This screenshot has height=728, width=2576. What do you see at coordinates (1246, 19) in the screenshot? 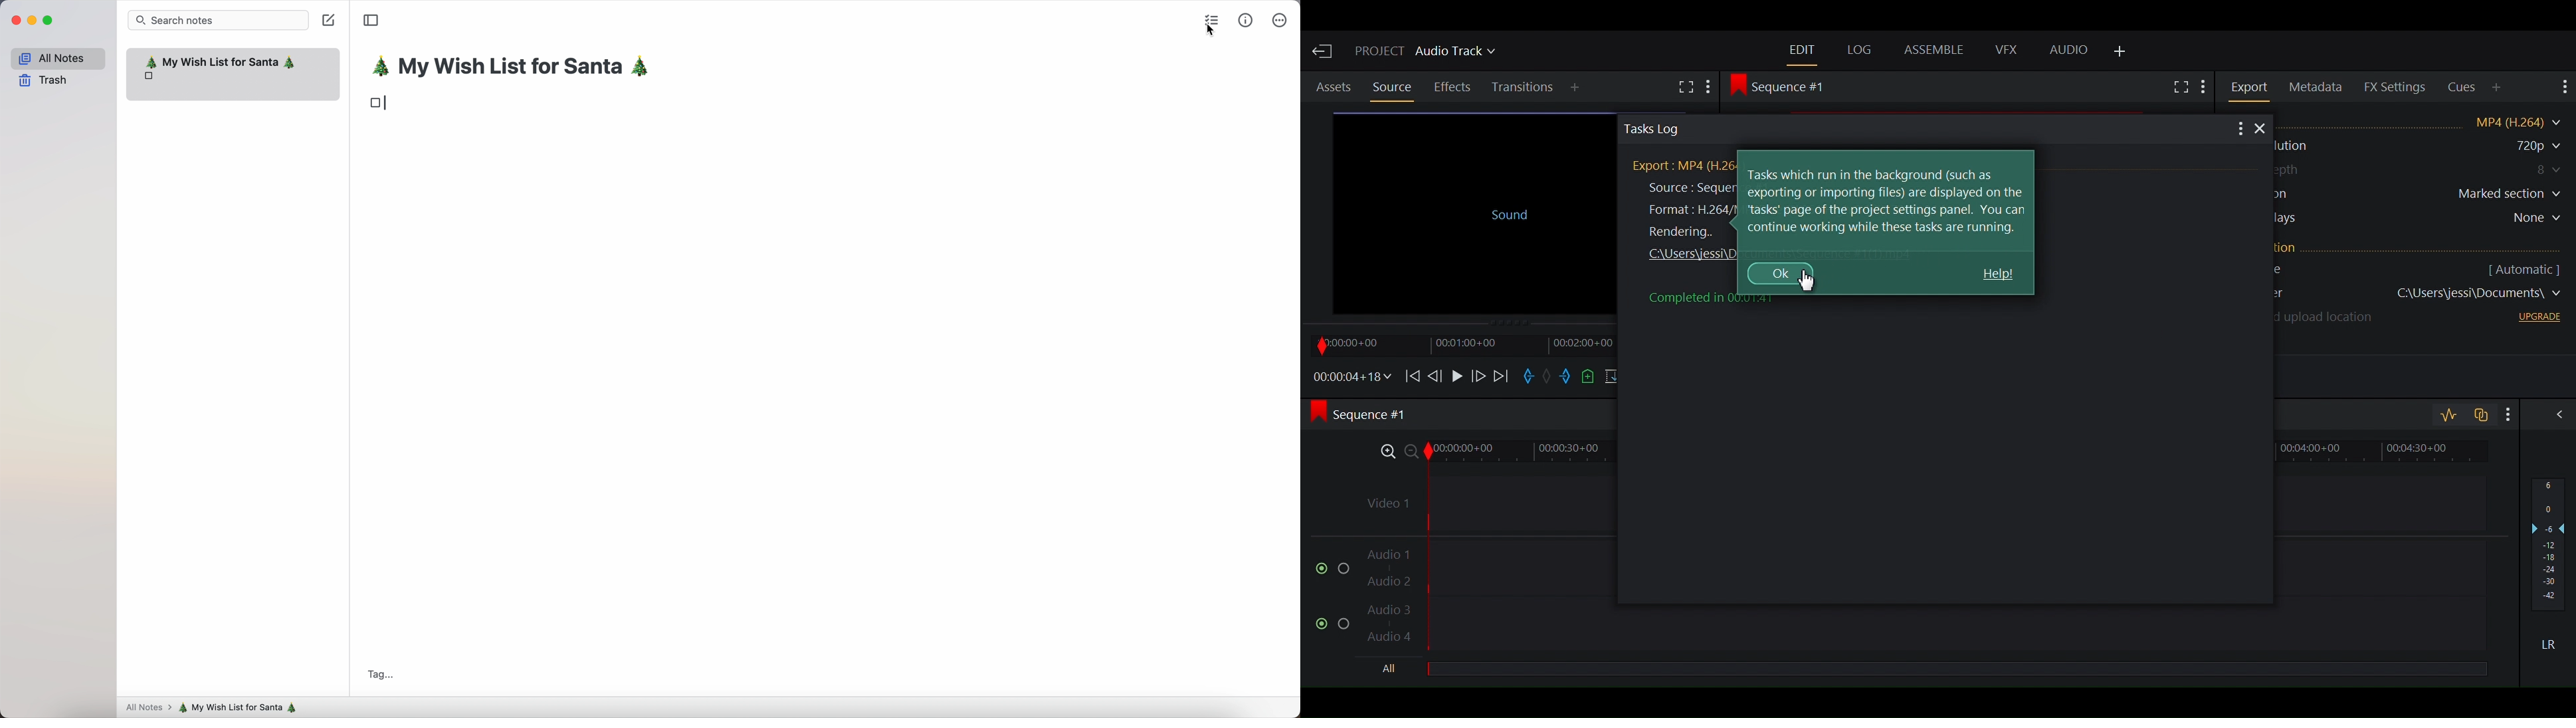
I see `metrics` at bounding box center [1246, 19].